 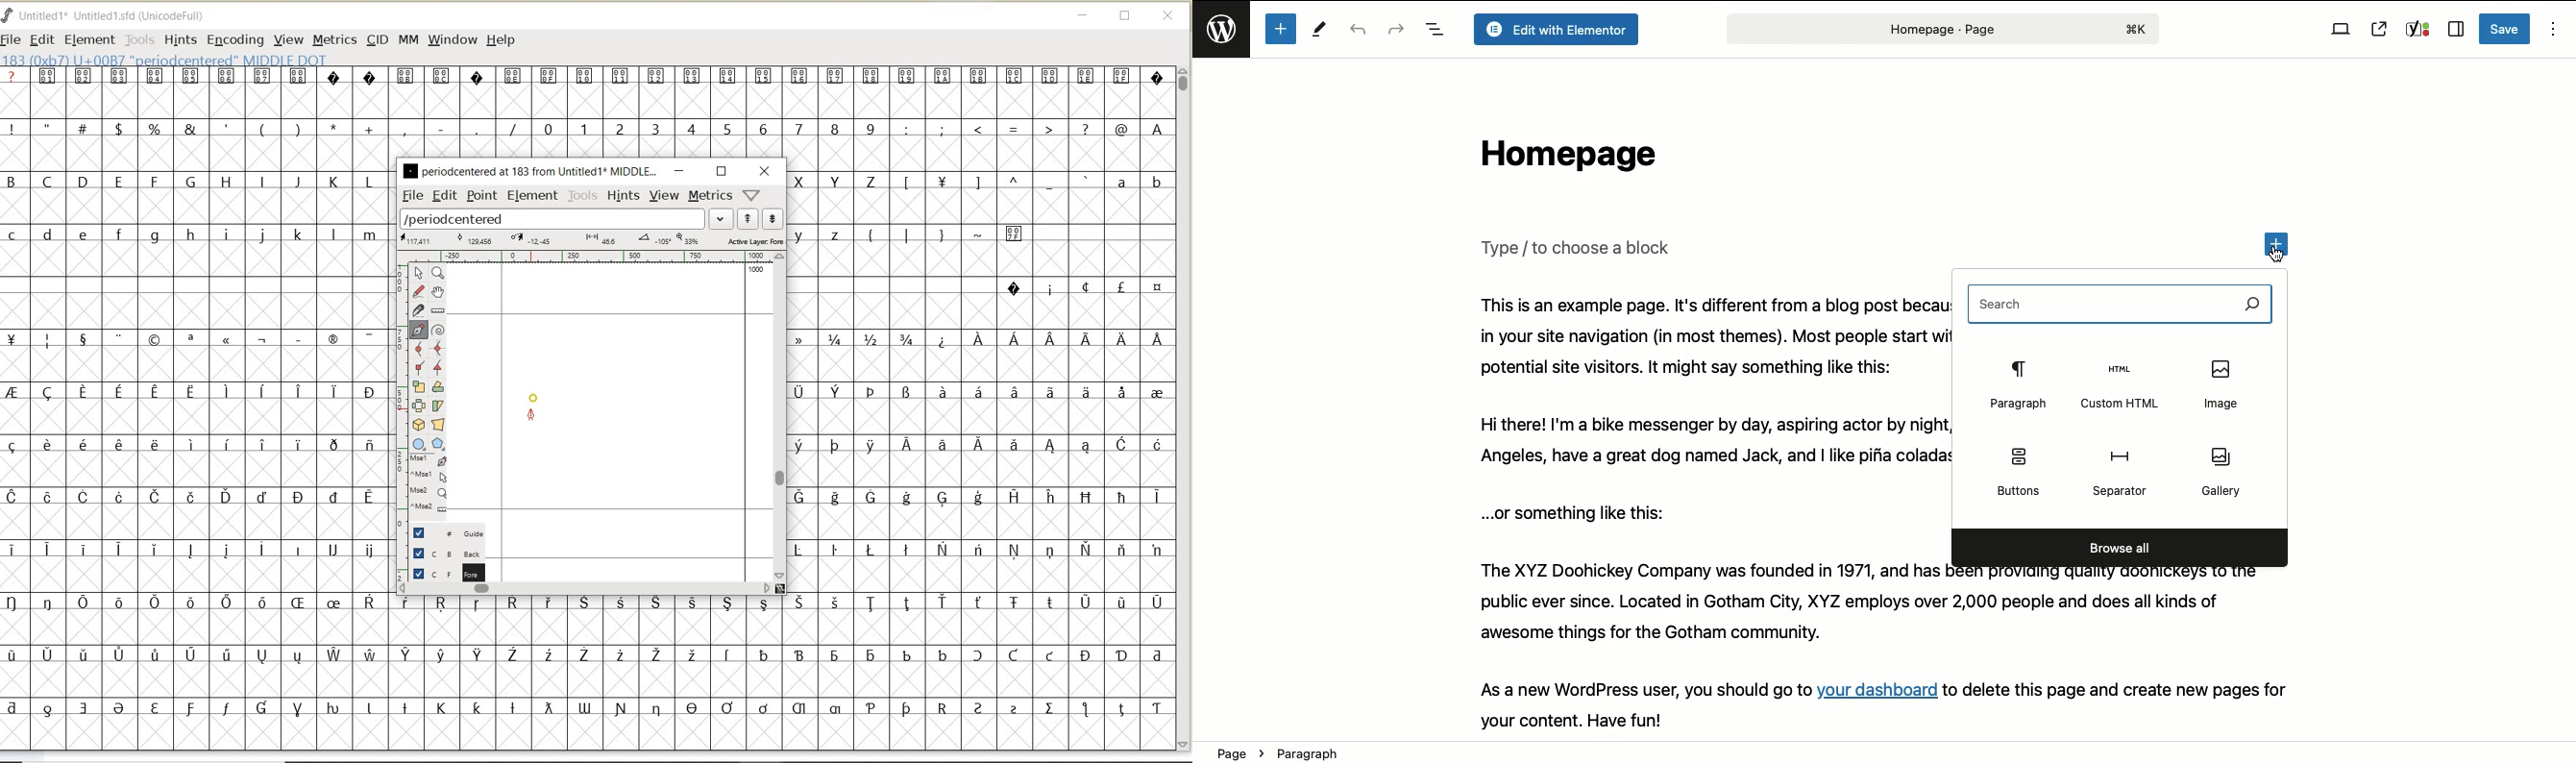 I want to click on Add a corner point, so click(x=438, y=366).